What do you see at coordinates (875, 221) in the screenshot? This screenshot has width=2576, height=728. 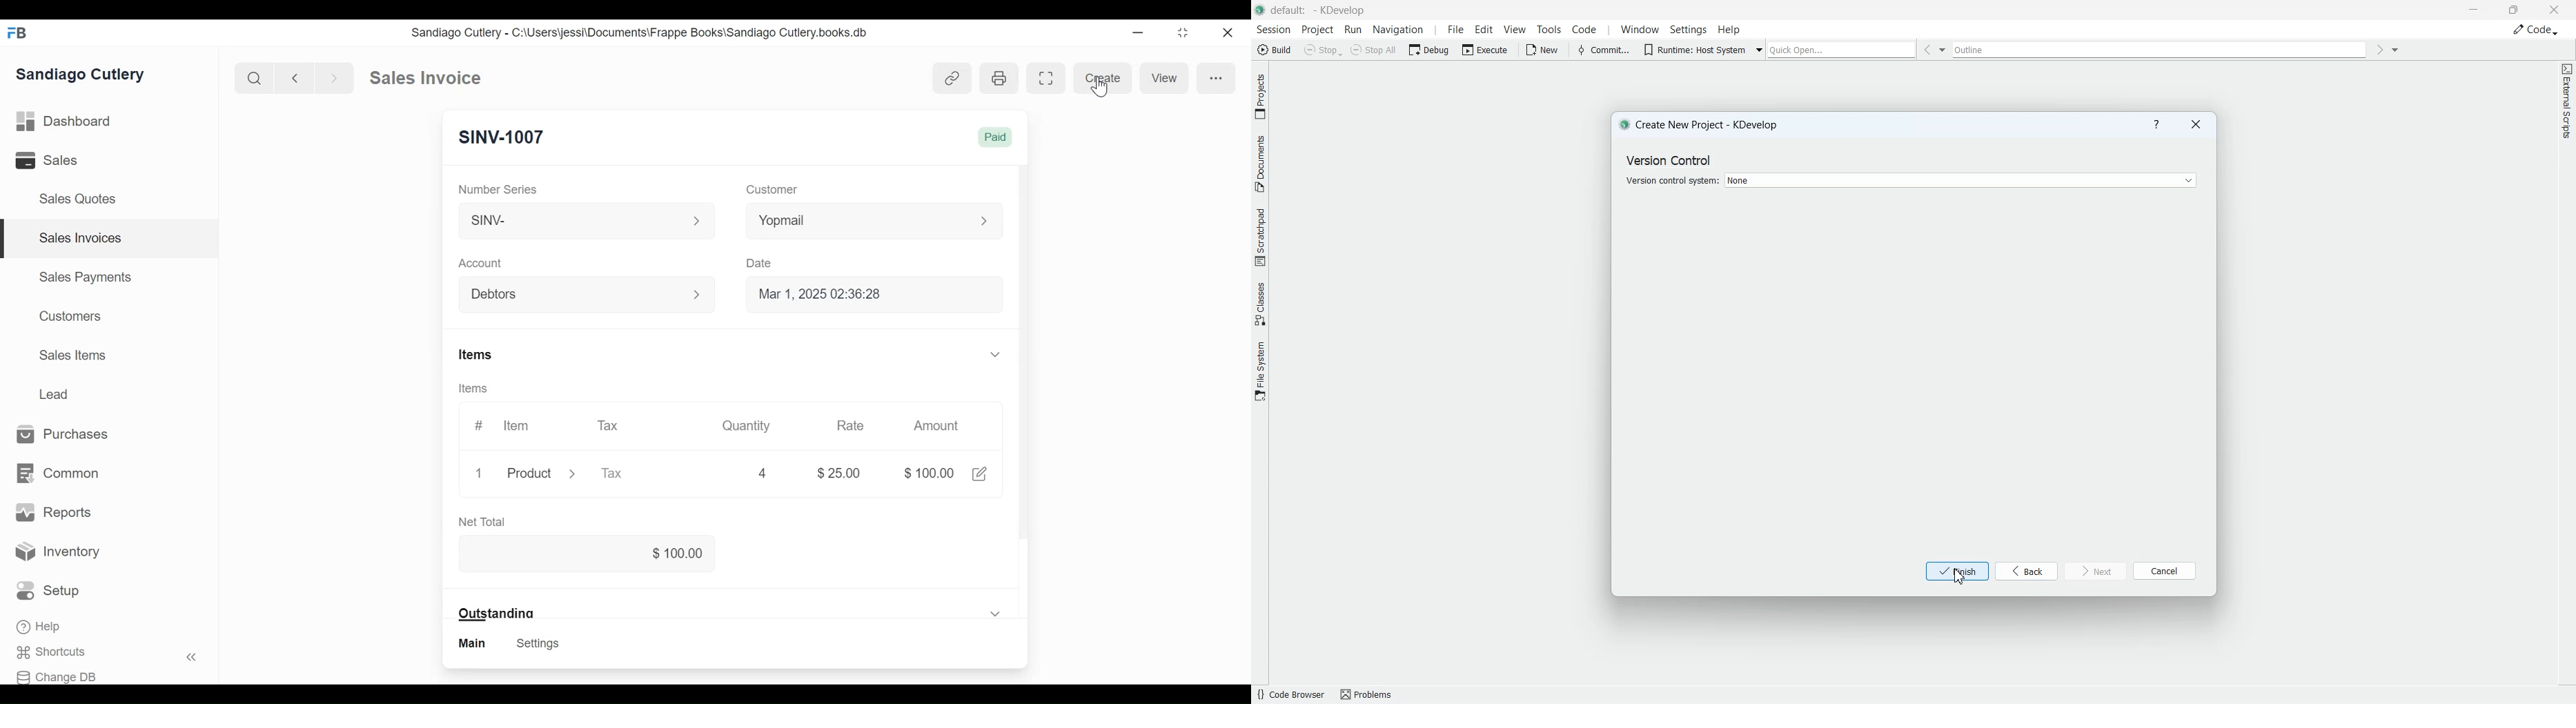 I see `Yopmail ` at bounding box center [875, 221].